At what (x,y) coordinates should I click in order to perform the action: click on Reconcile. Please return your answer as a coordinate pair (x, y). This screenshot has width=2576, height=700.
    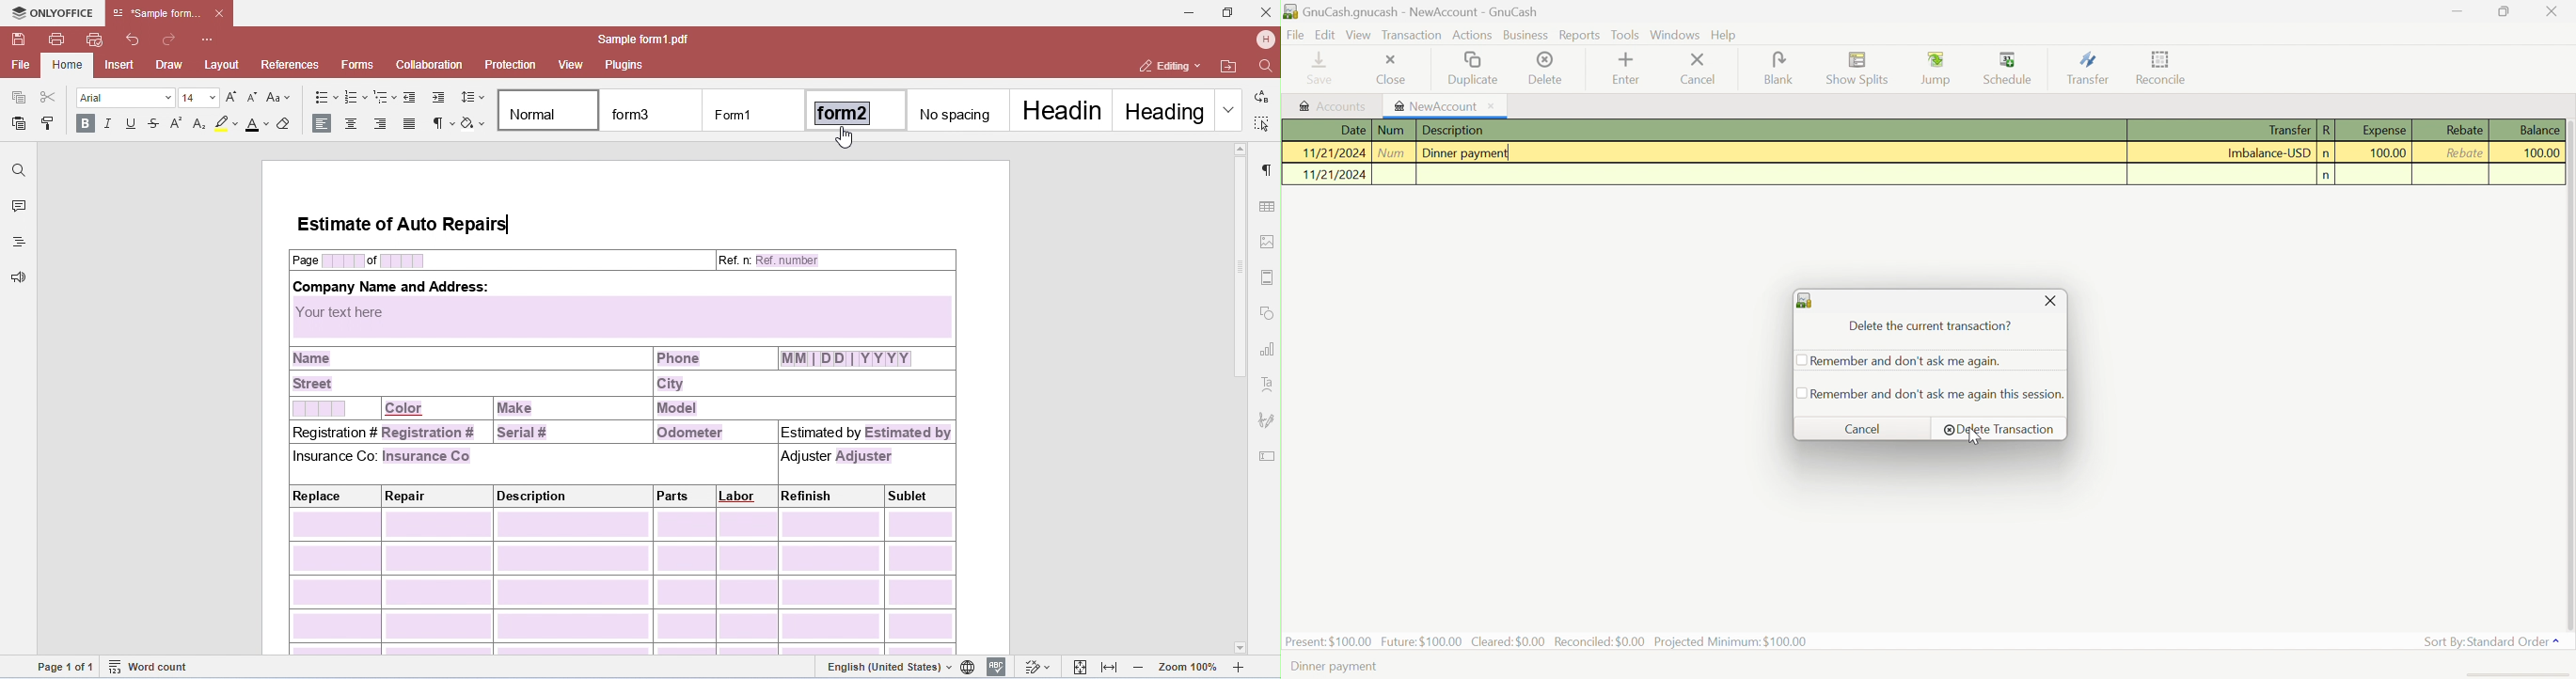
    Looking at the image, I should click on (2164, 67).